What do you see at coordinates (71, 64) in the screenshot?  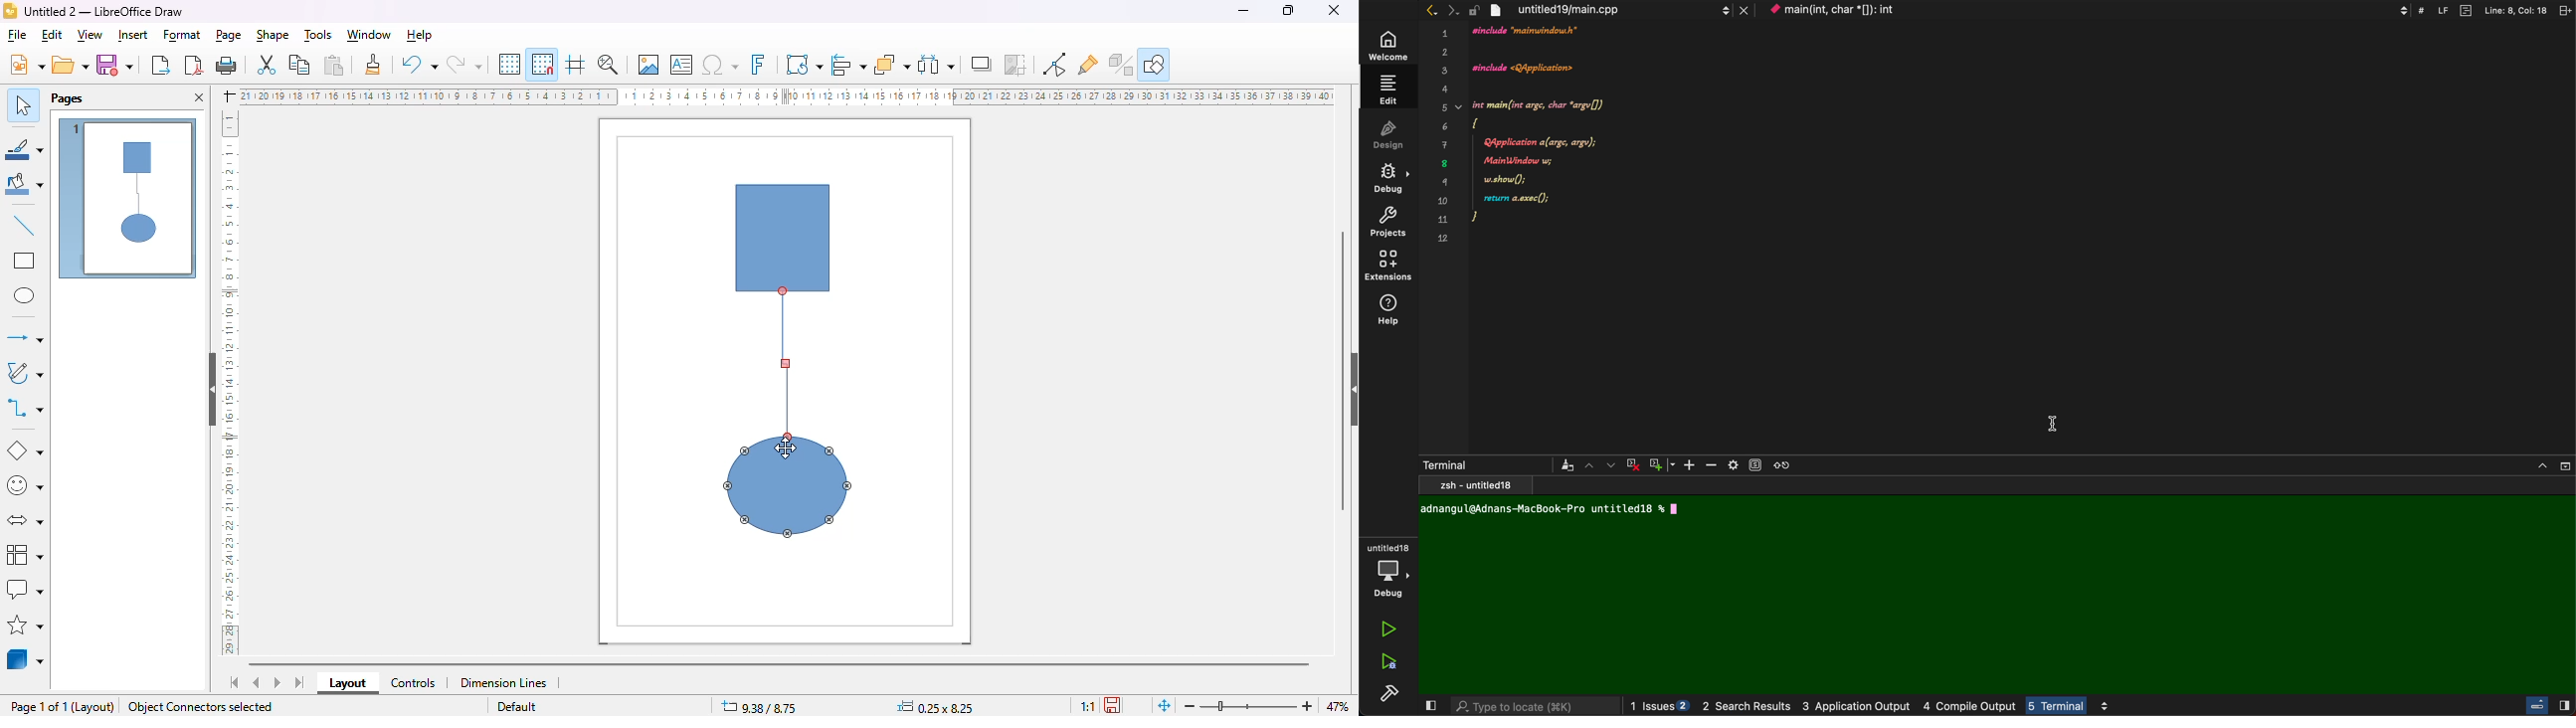 I see `open` at bounding box center [71, 64].